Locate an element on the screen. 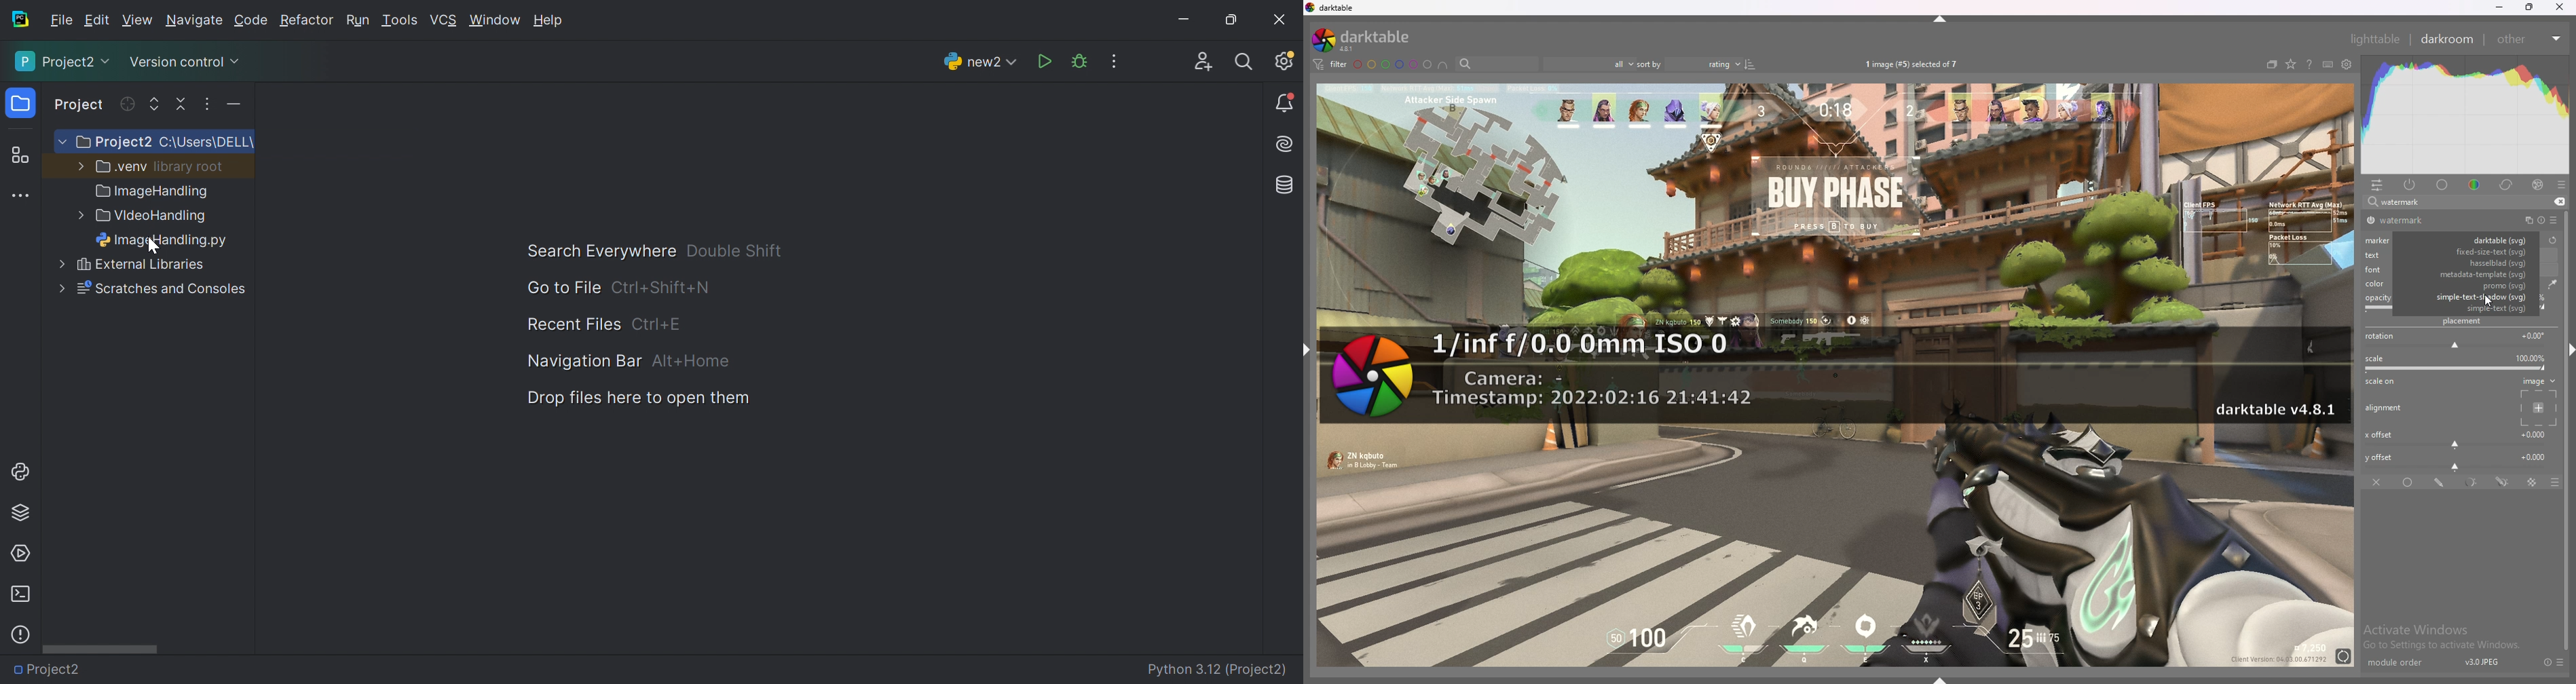 The height and width of the screenshot is (700, 2576). alignment is located at coordinates (2386, 408).